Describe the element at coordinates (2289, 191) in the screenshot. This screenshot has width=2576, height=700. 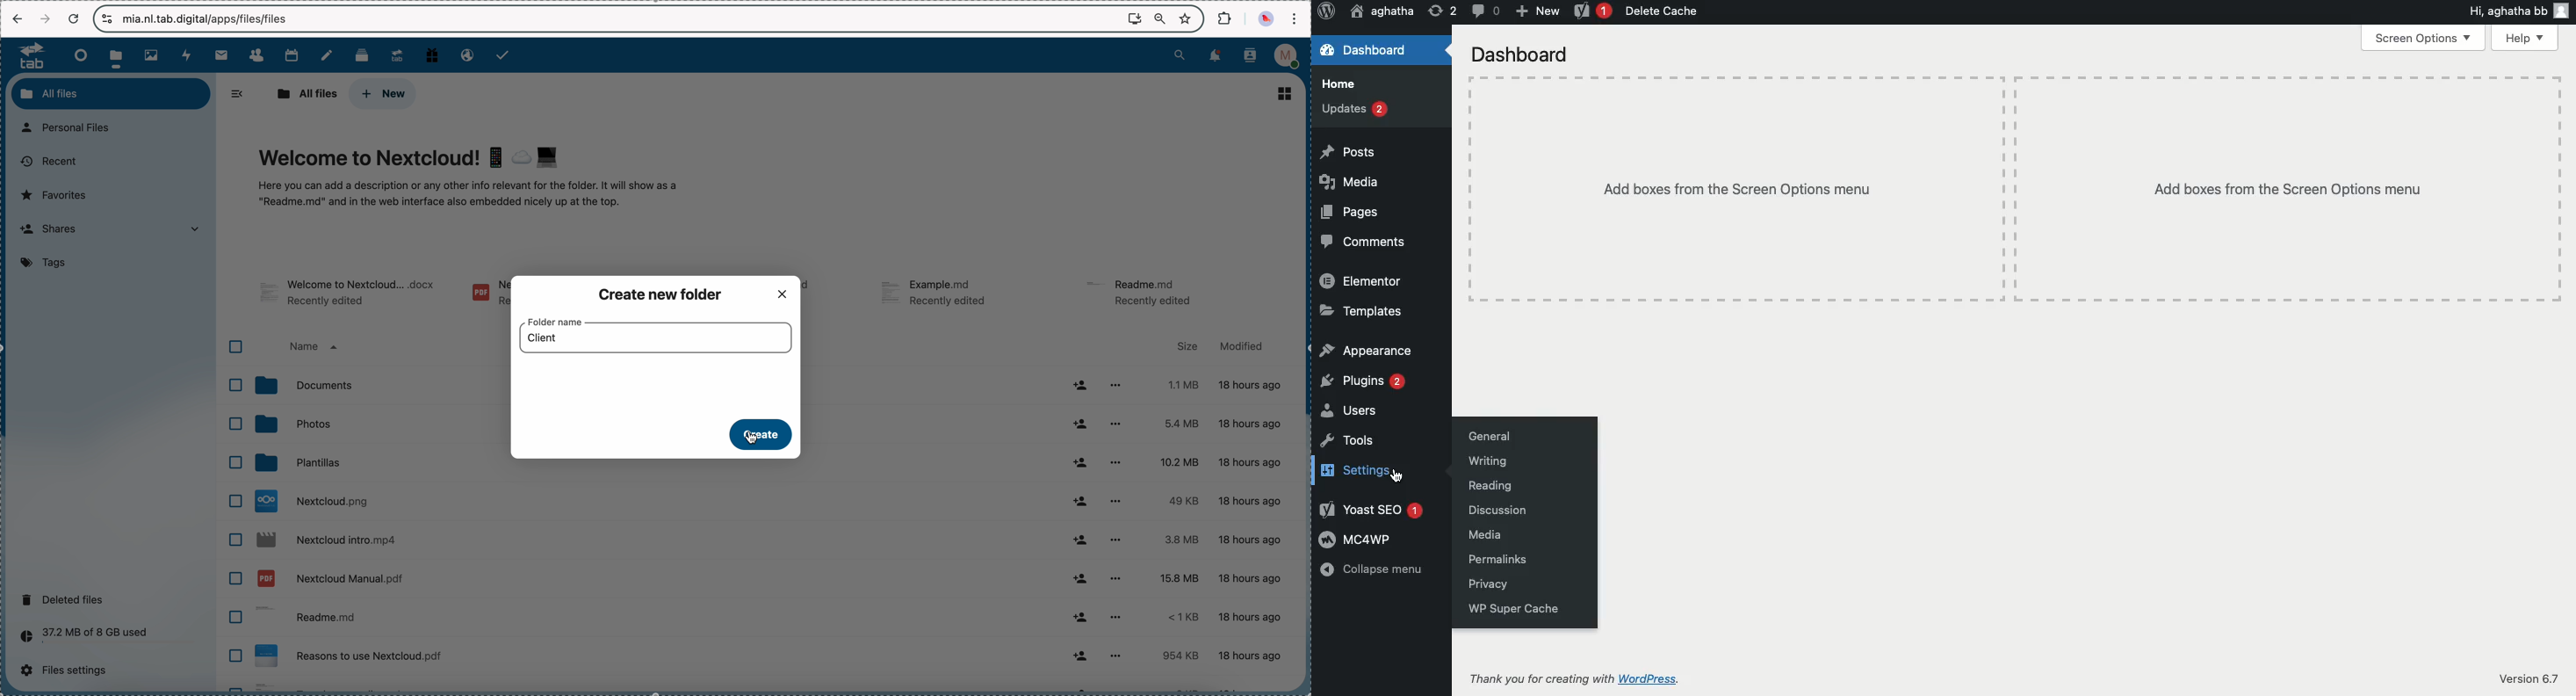
I see `Add boxes from the Screen Options menu` at that location.